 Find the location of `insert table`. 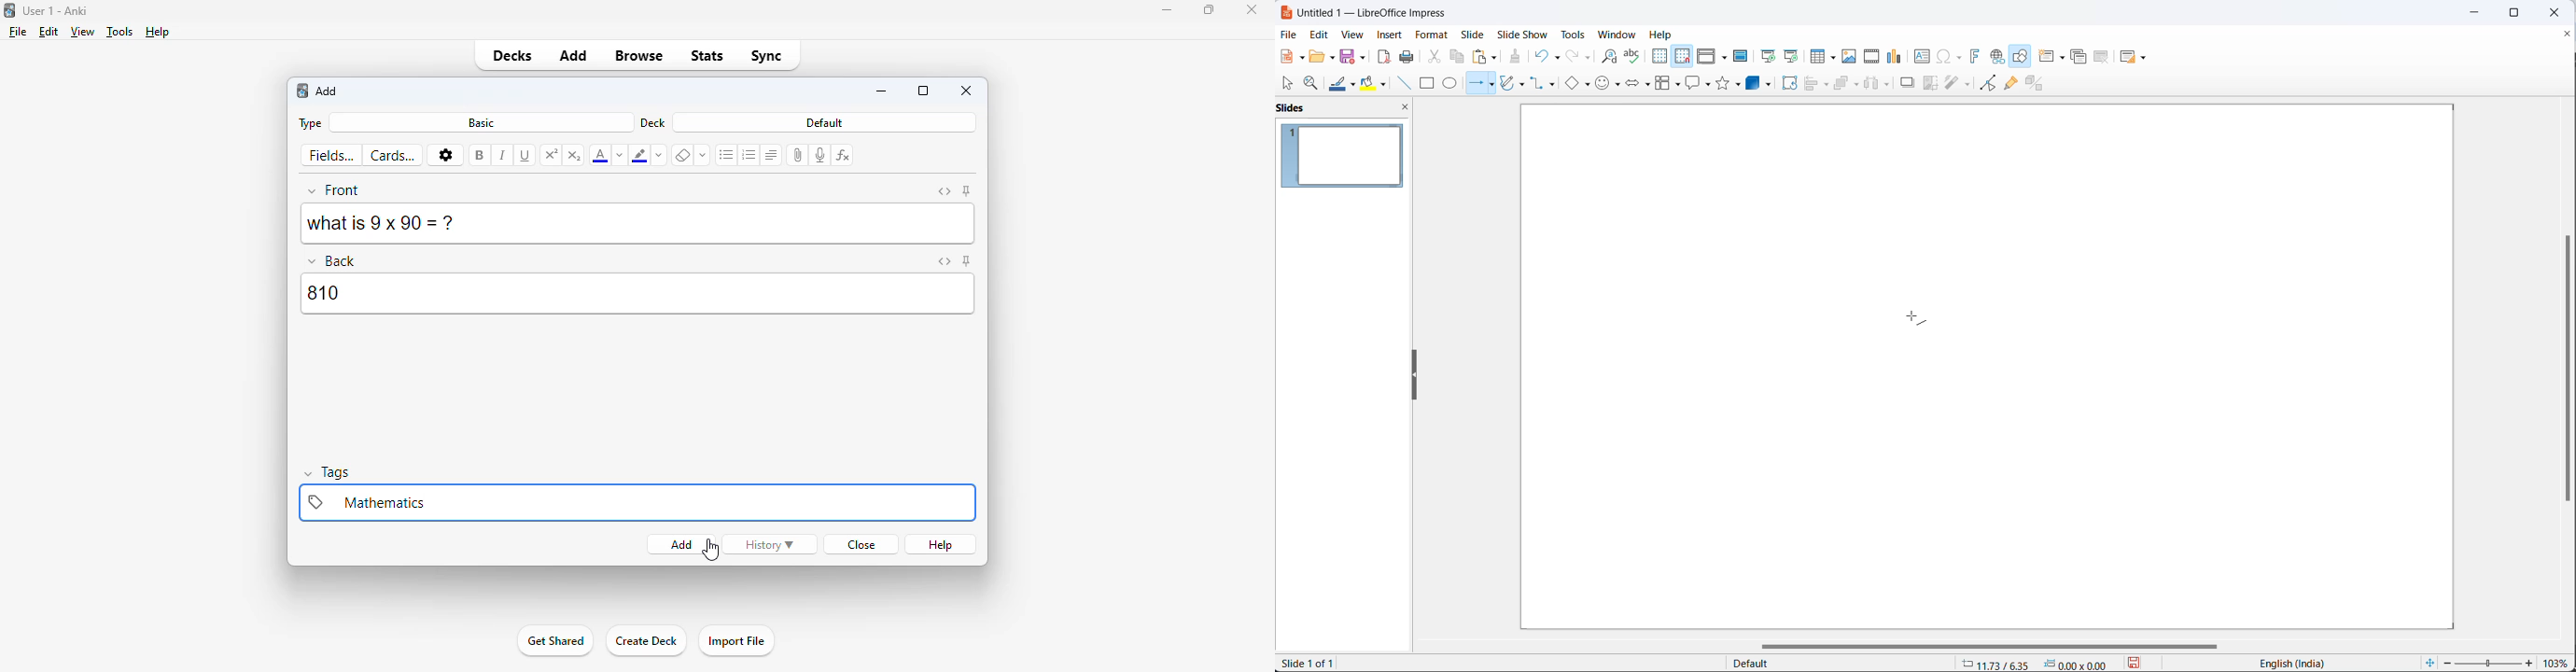

insert table is located at coordinates (1821, 55).